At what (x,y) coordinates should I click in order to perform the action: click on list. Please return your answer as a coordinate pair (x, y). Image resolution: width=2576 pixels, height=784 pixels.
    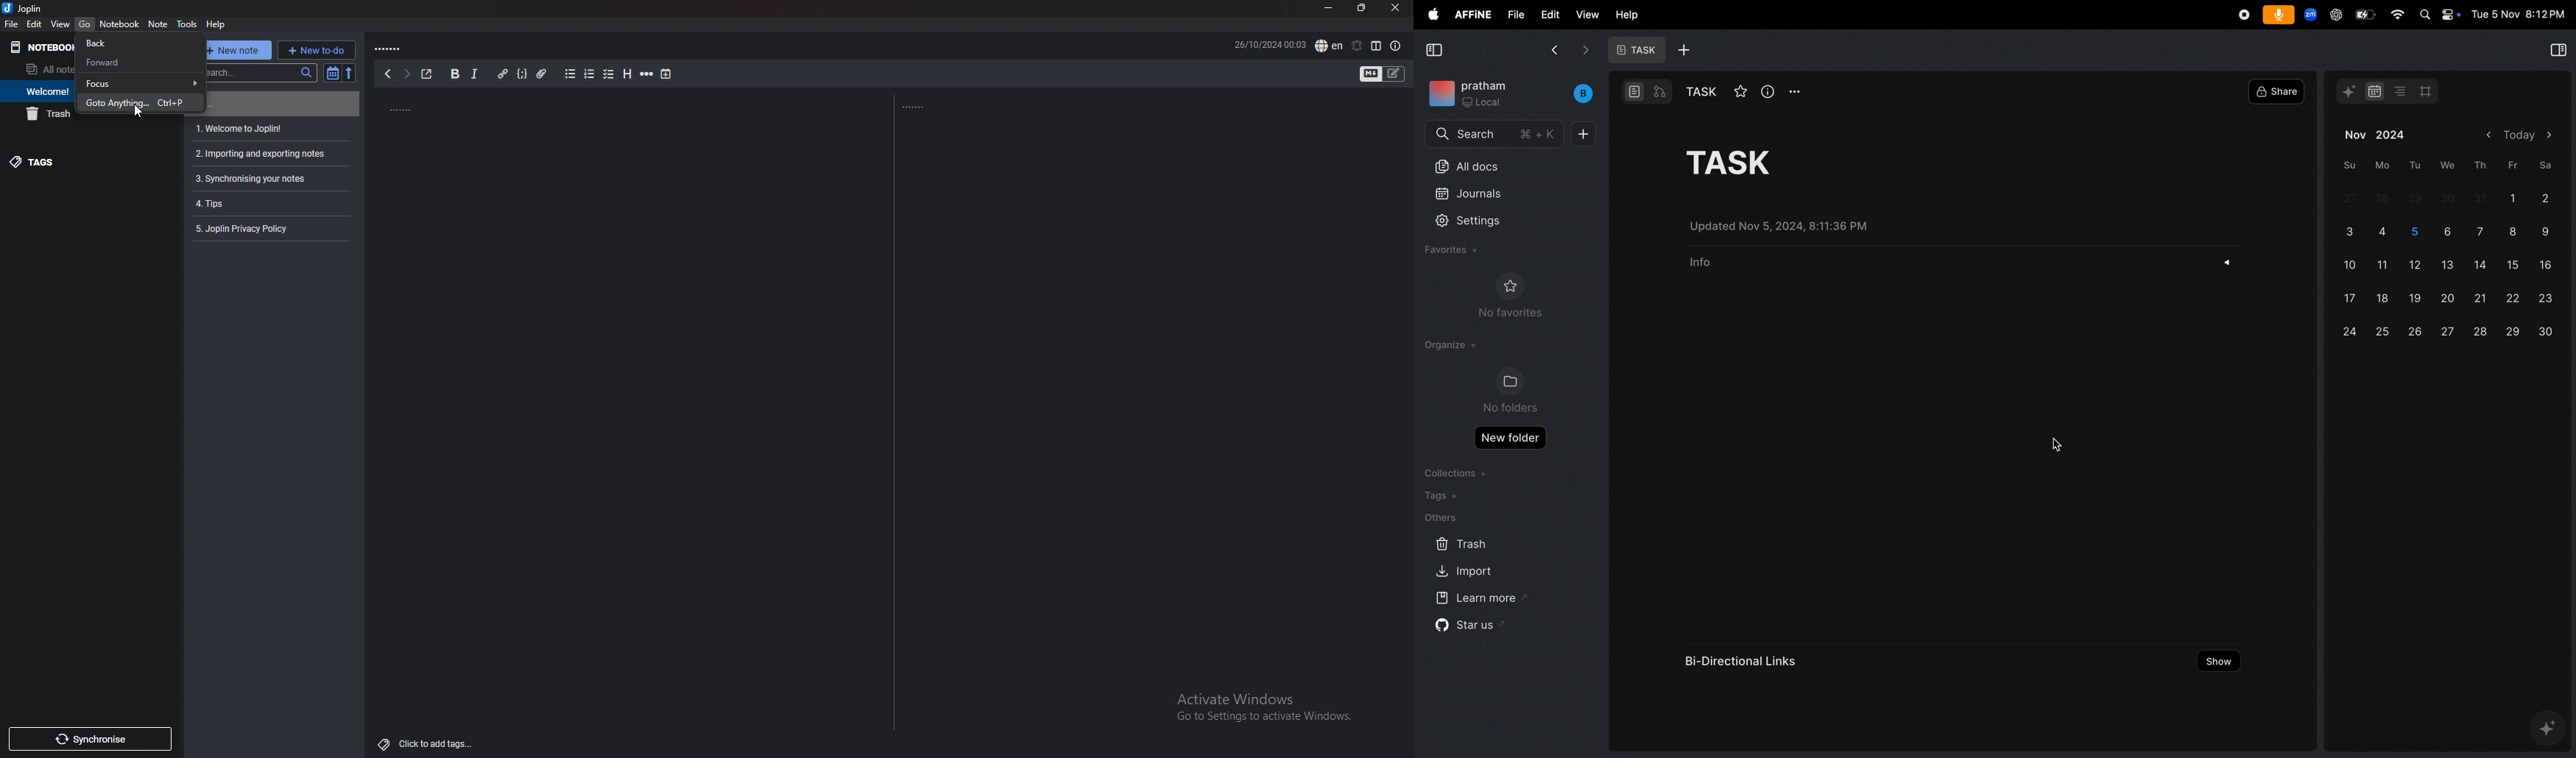
    Looking at the image, I should click on (2398, 91).